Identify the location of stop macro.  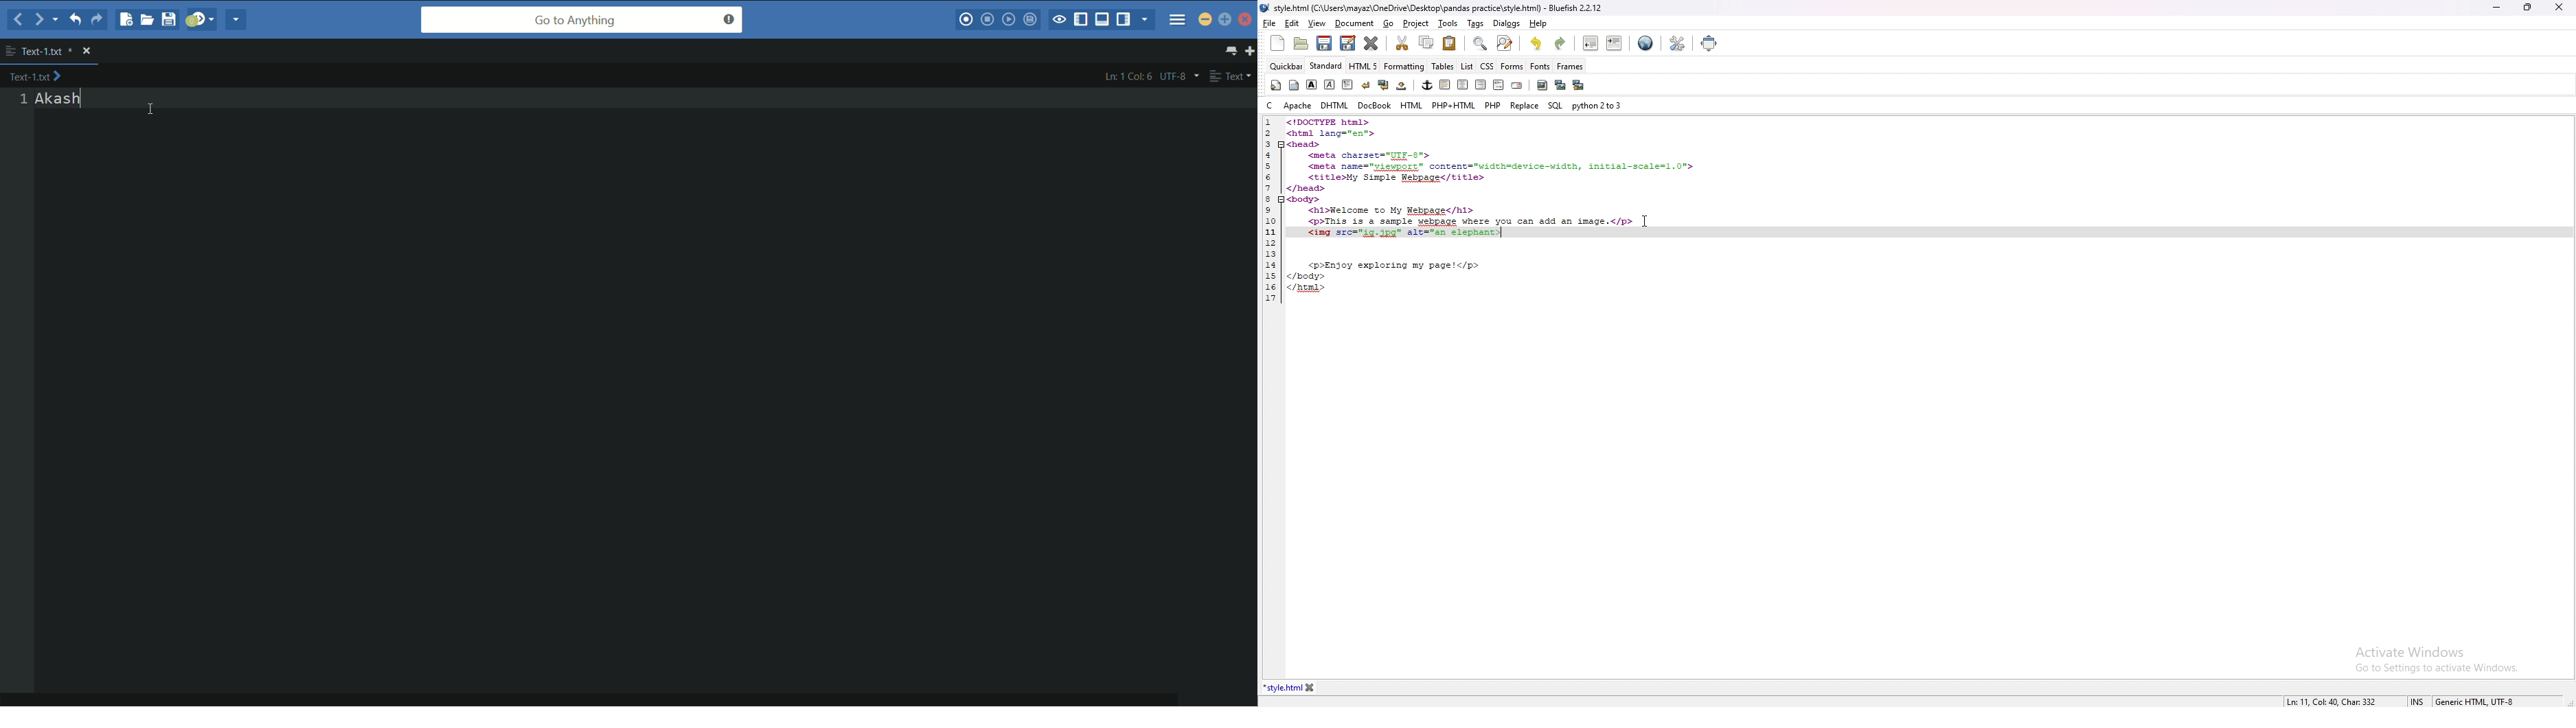
(988, 19).